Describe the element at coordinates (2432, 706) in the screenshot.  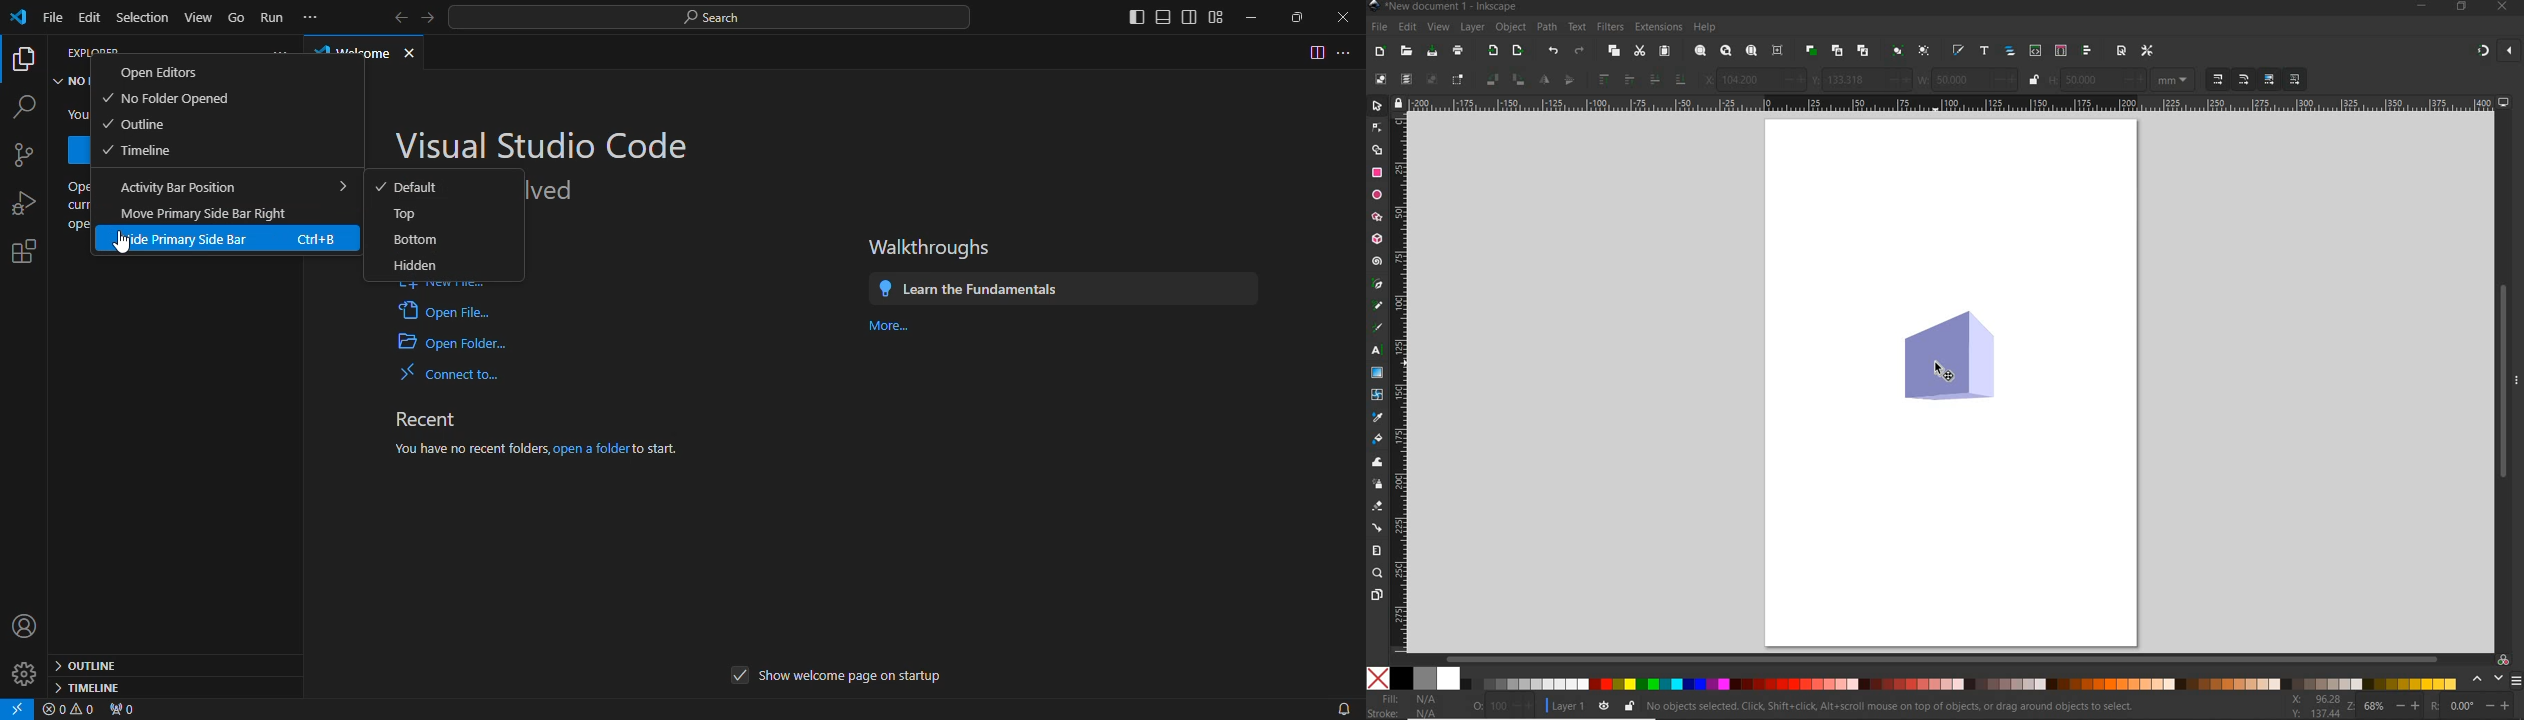
I see `rotation` at that location.